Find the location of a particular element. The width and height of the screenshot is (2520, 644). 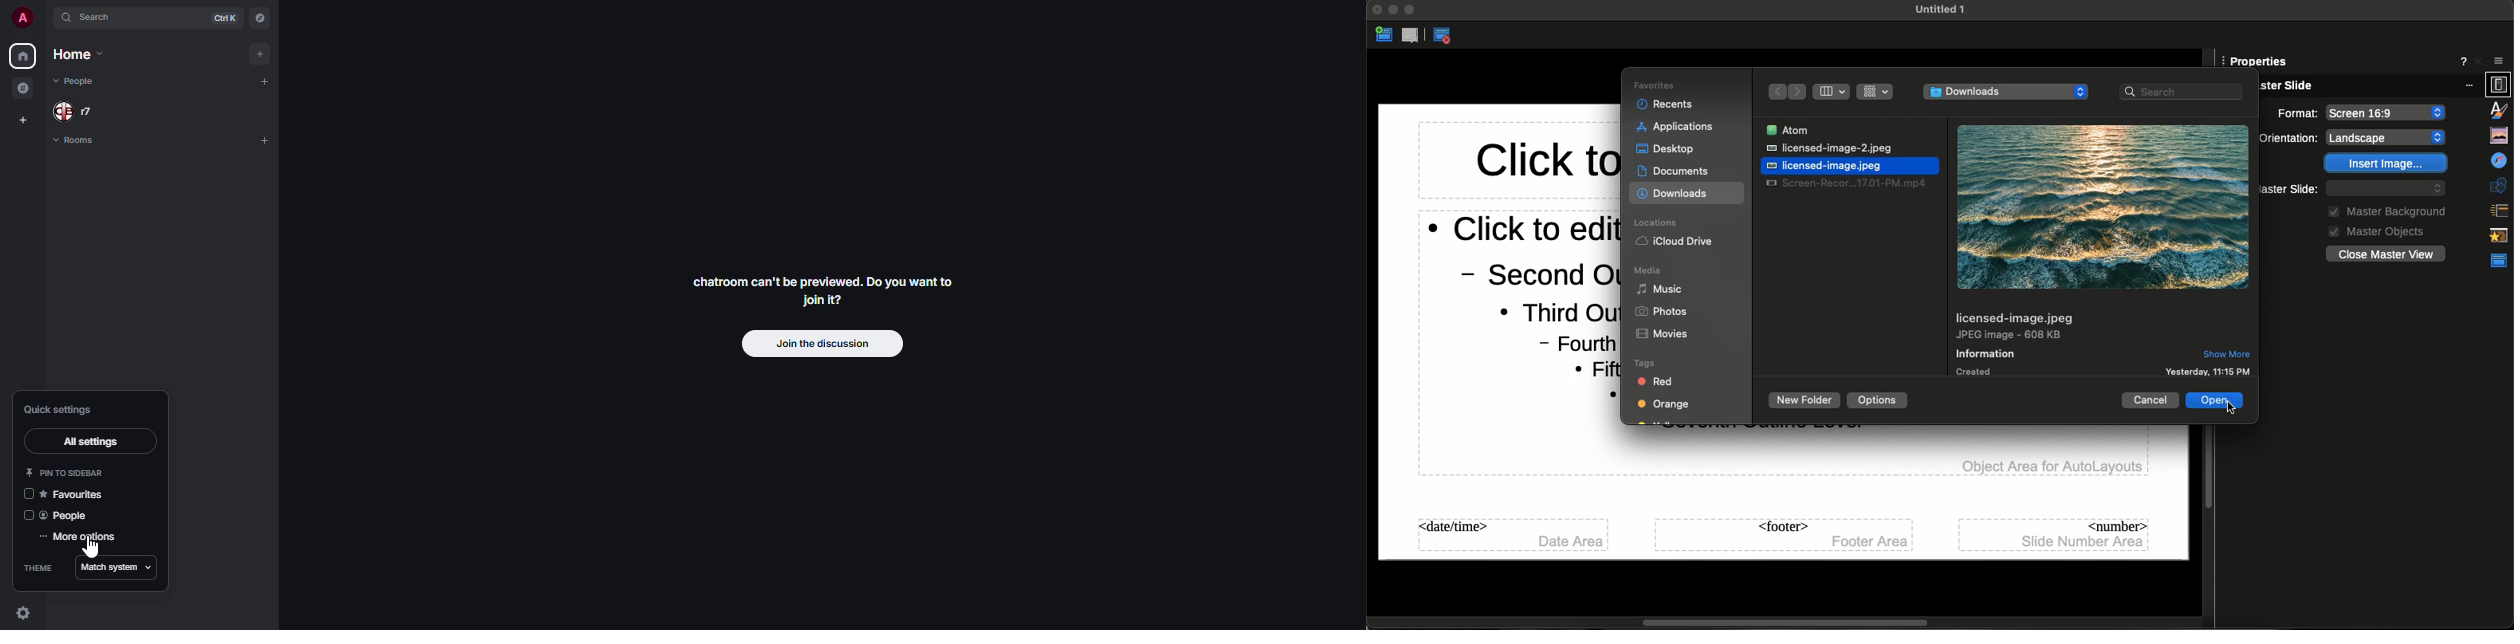

Favorites is located at coordinates (1651, 85).